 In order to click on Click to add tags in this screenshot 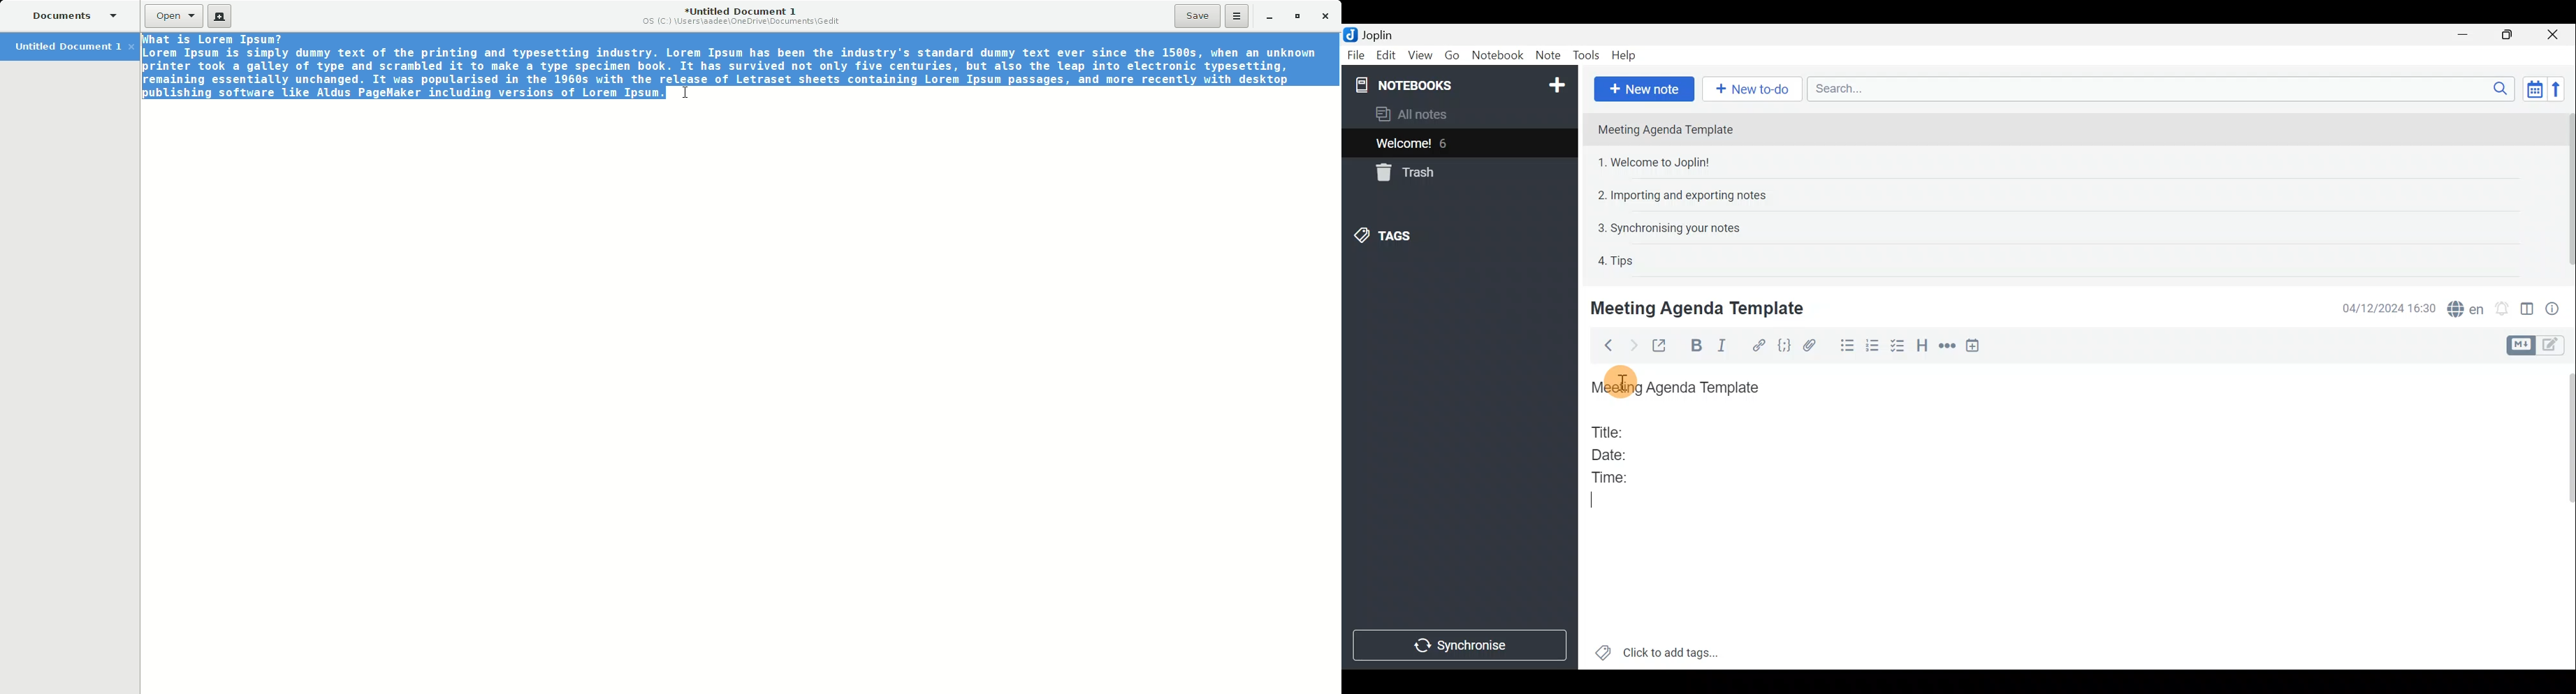, I will do `click(1675, 650)`.